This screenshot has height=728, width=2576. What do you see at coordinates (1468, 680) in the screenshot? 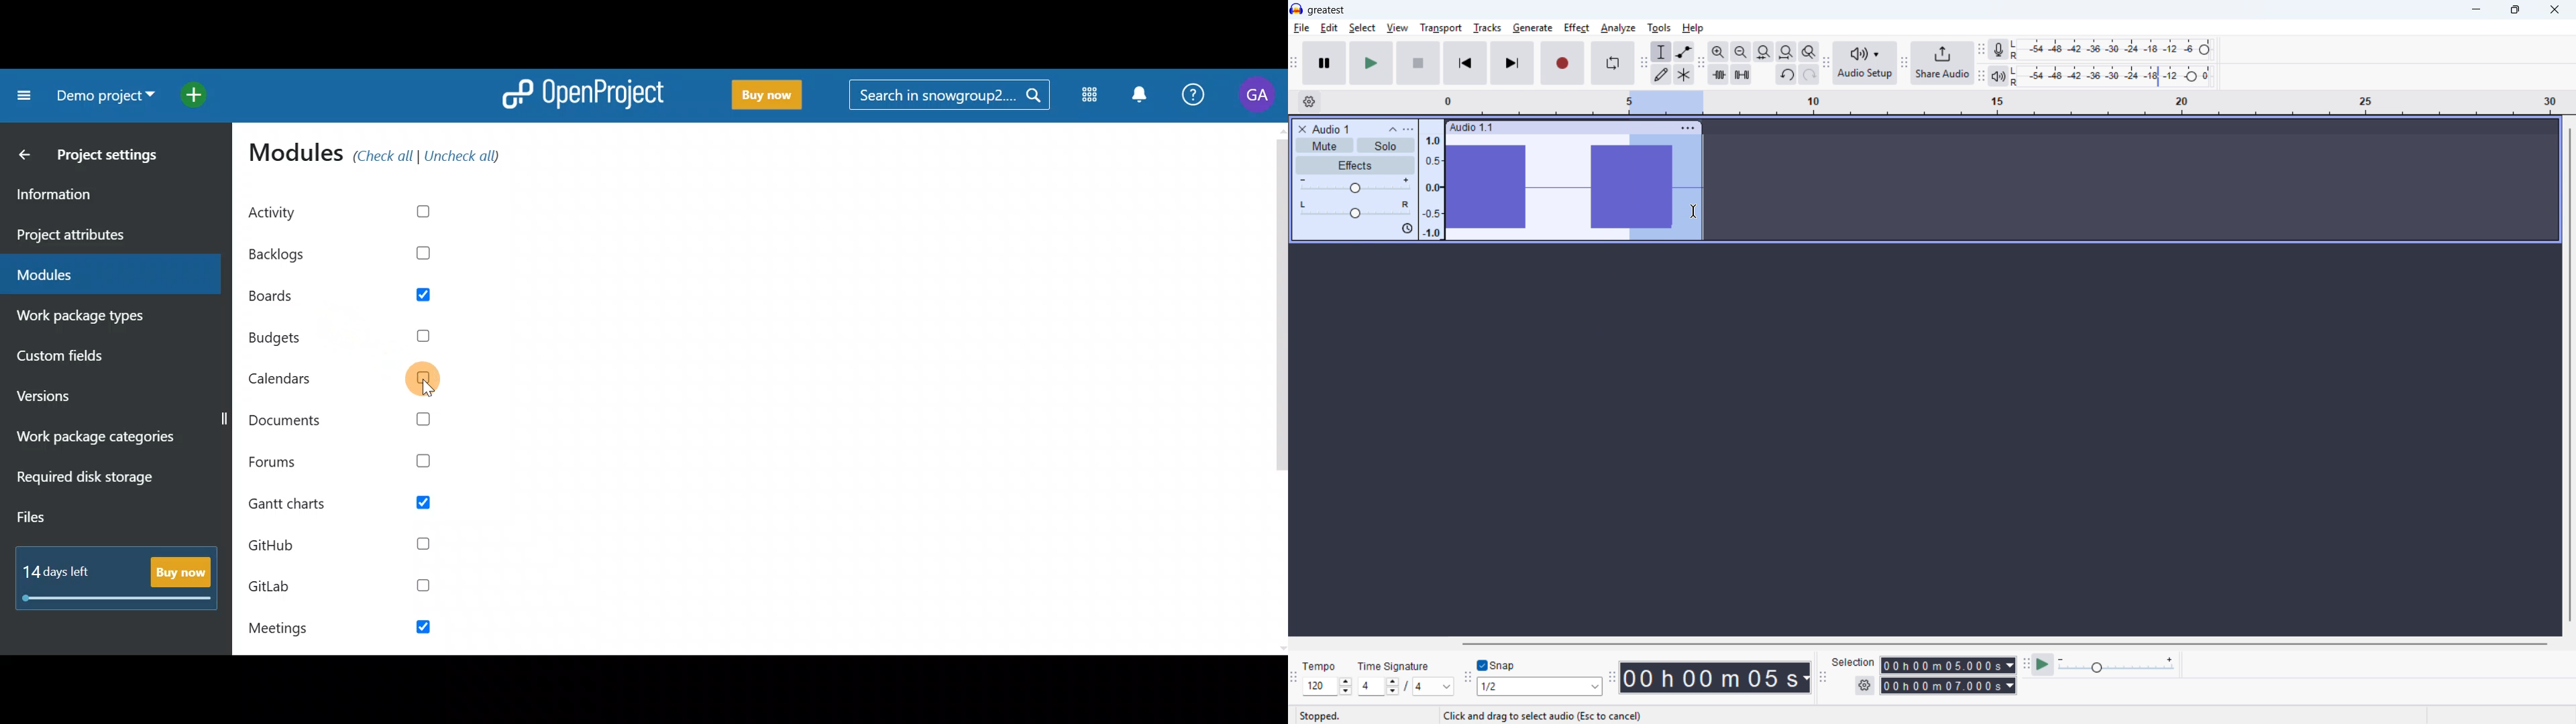
I see `Snapping toolbar ` at bounding box center [1468, 680].